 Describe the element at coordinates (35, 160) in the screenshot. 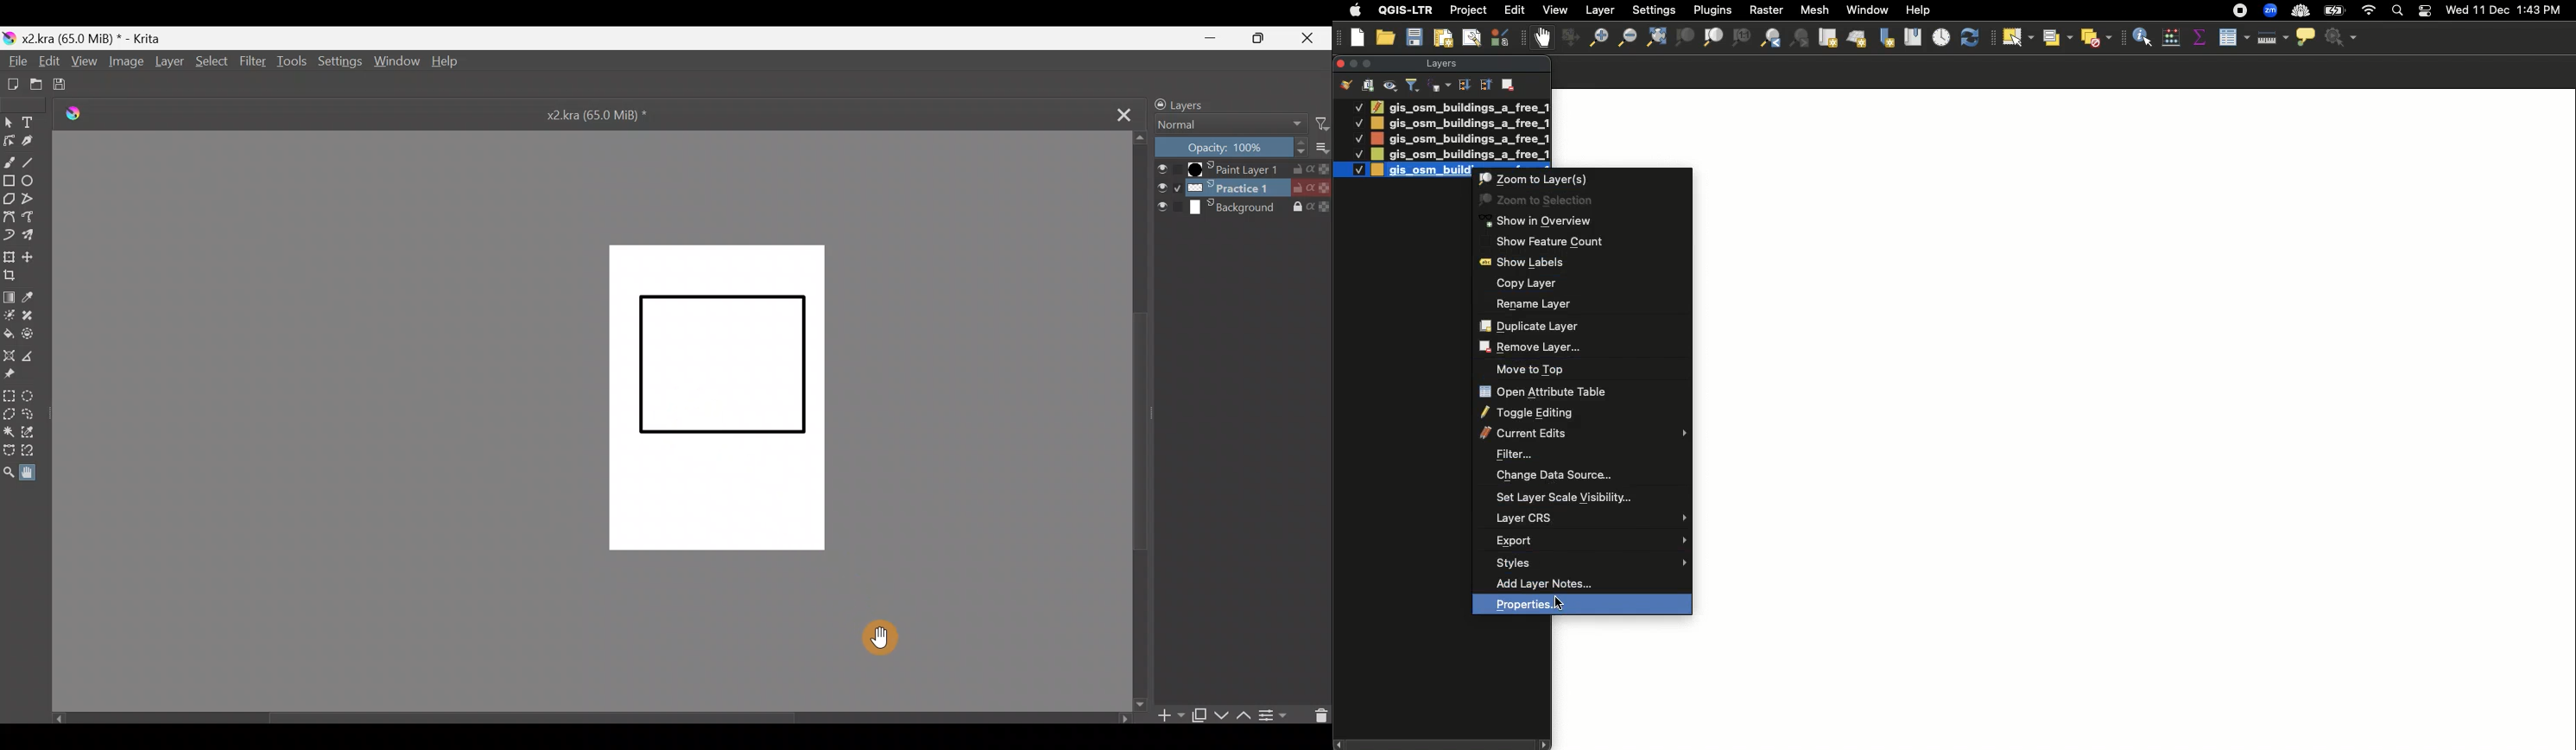

I see `Line tool` at that location.